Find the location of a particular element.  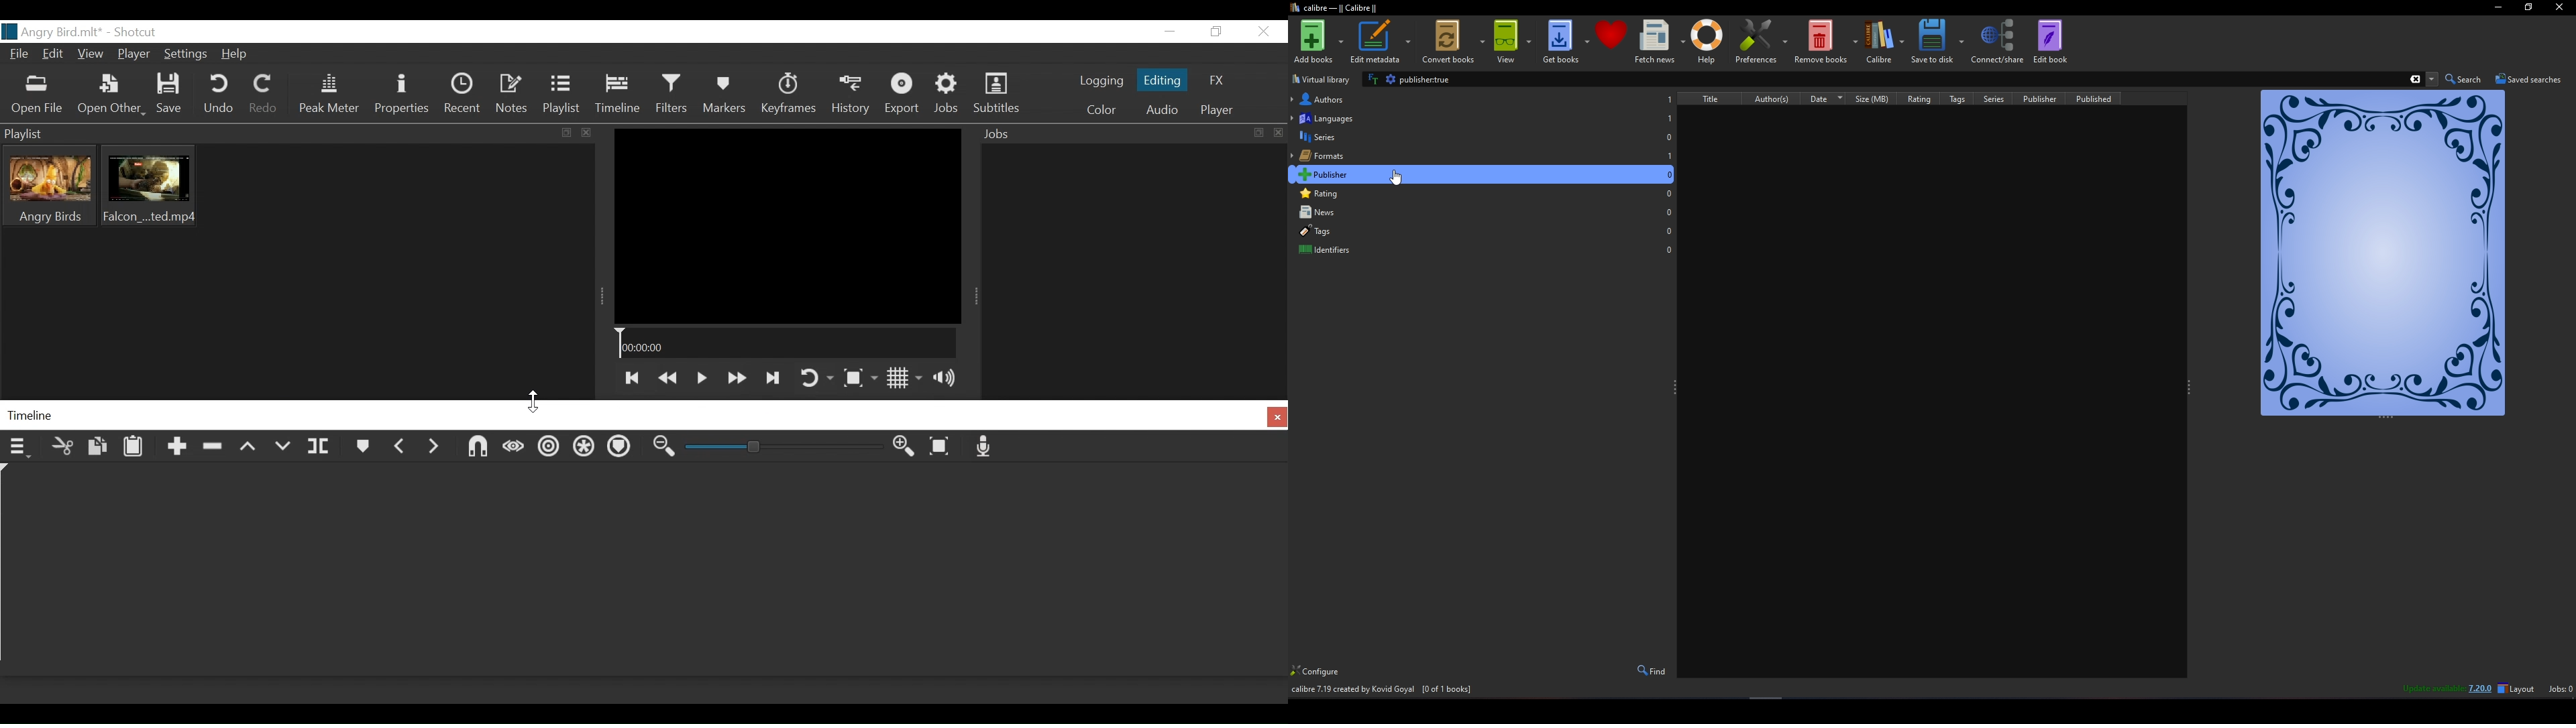

Editing is located at coordinates (1162, 78).